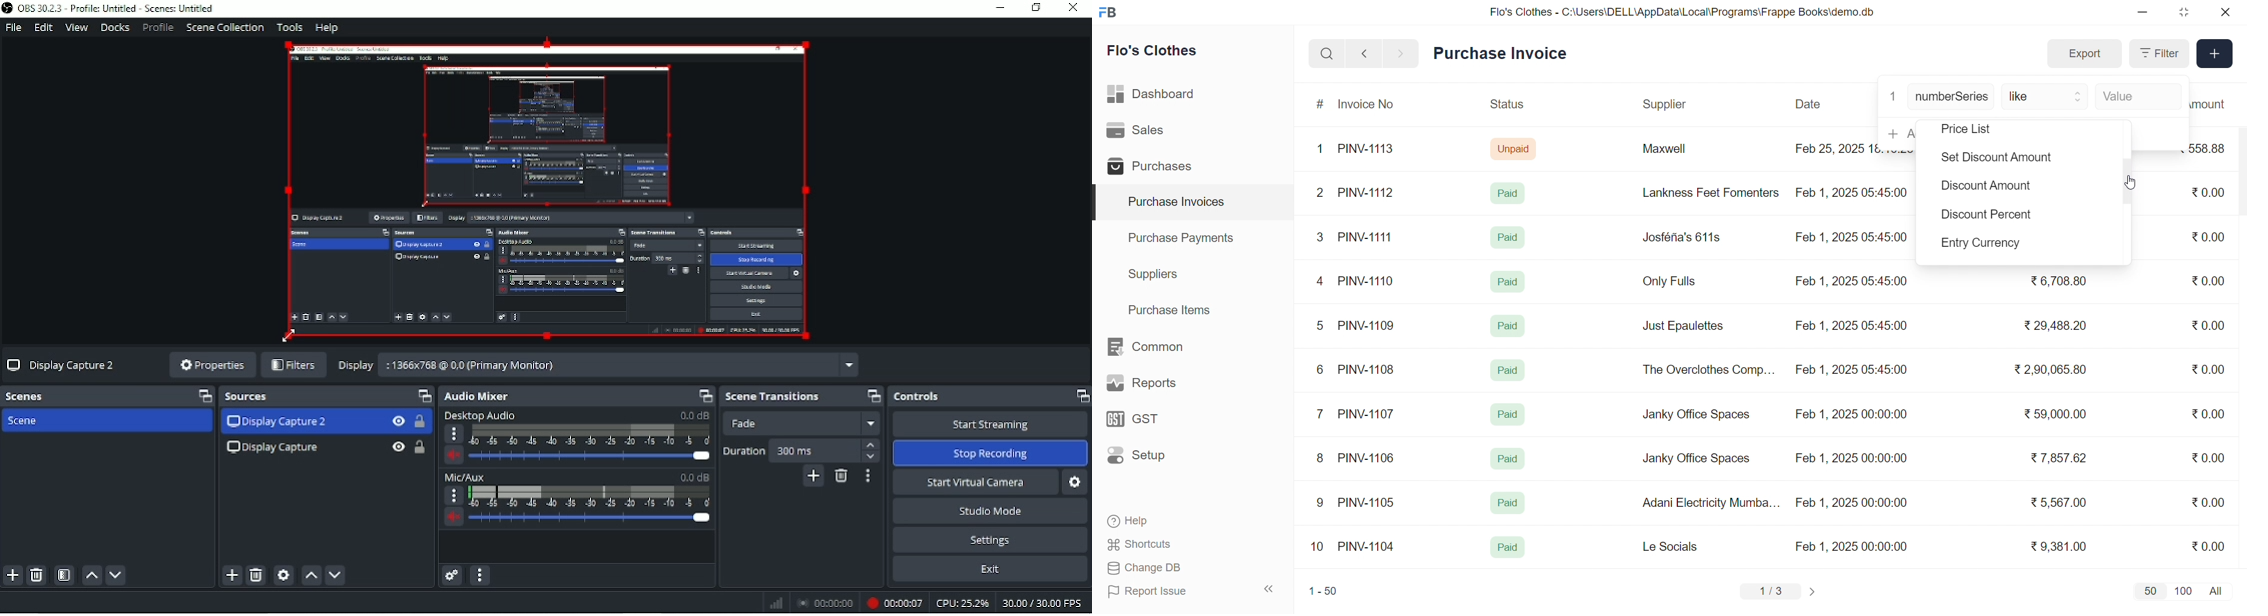 This screenshot has height=616, width=2268. What do you see at coordinates (1364, 53) in the screenshot?
I see `navigate backward` at bounding box center [1364, 53].